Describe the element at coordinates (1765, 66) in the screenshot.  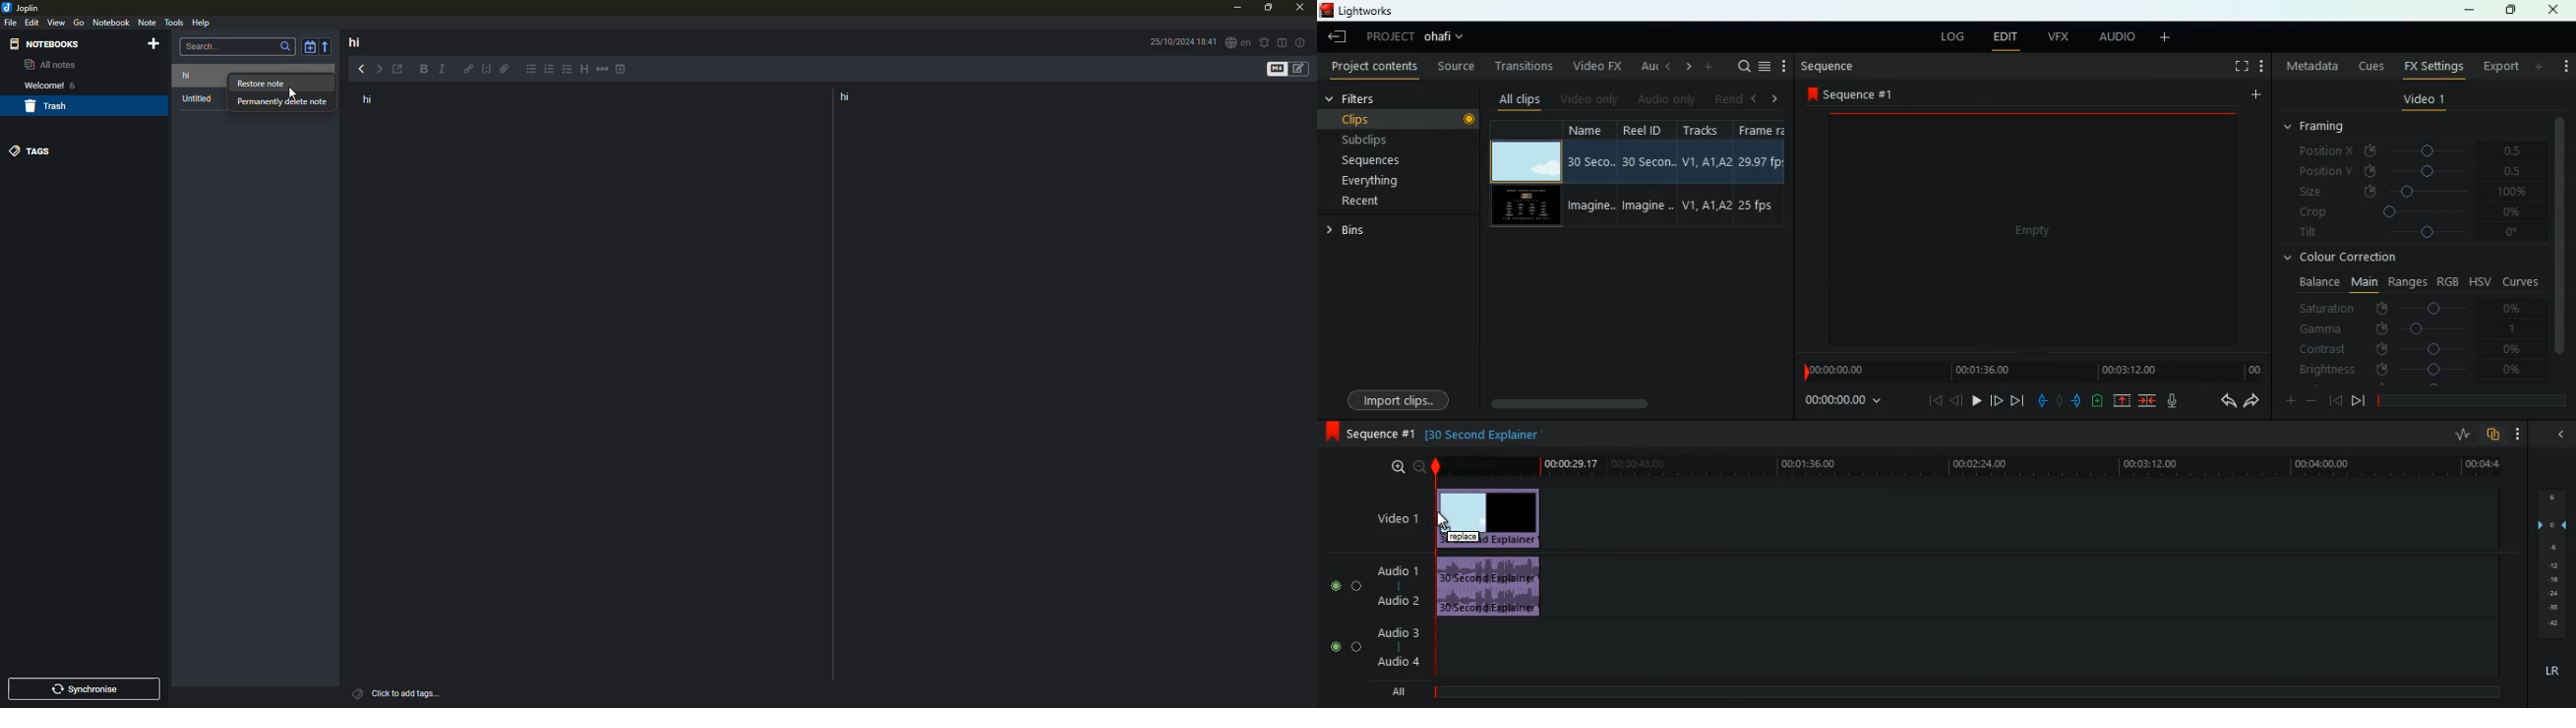
I see `menu` at that location.